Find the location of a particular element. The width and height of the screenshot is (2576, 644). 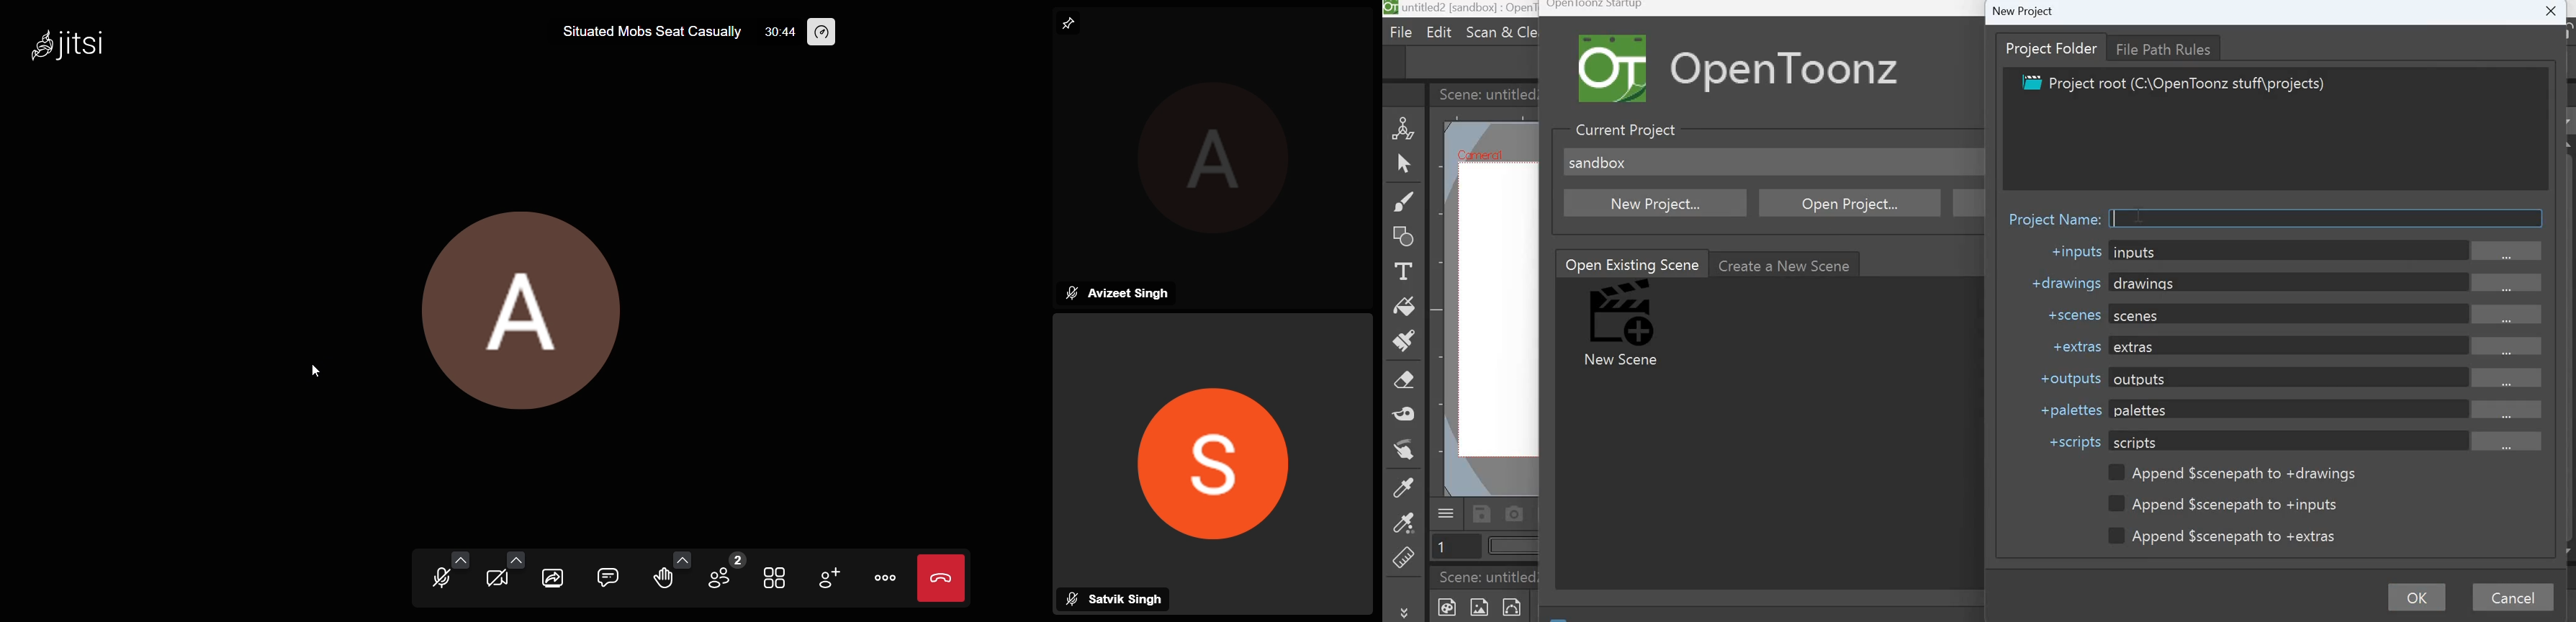

30:44 is located at coordinates (775, 32).